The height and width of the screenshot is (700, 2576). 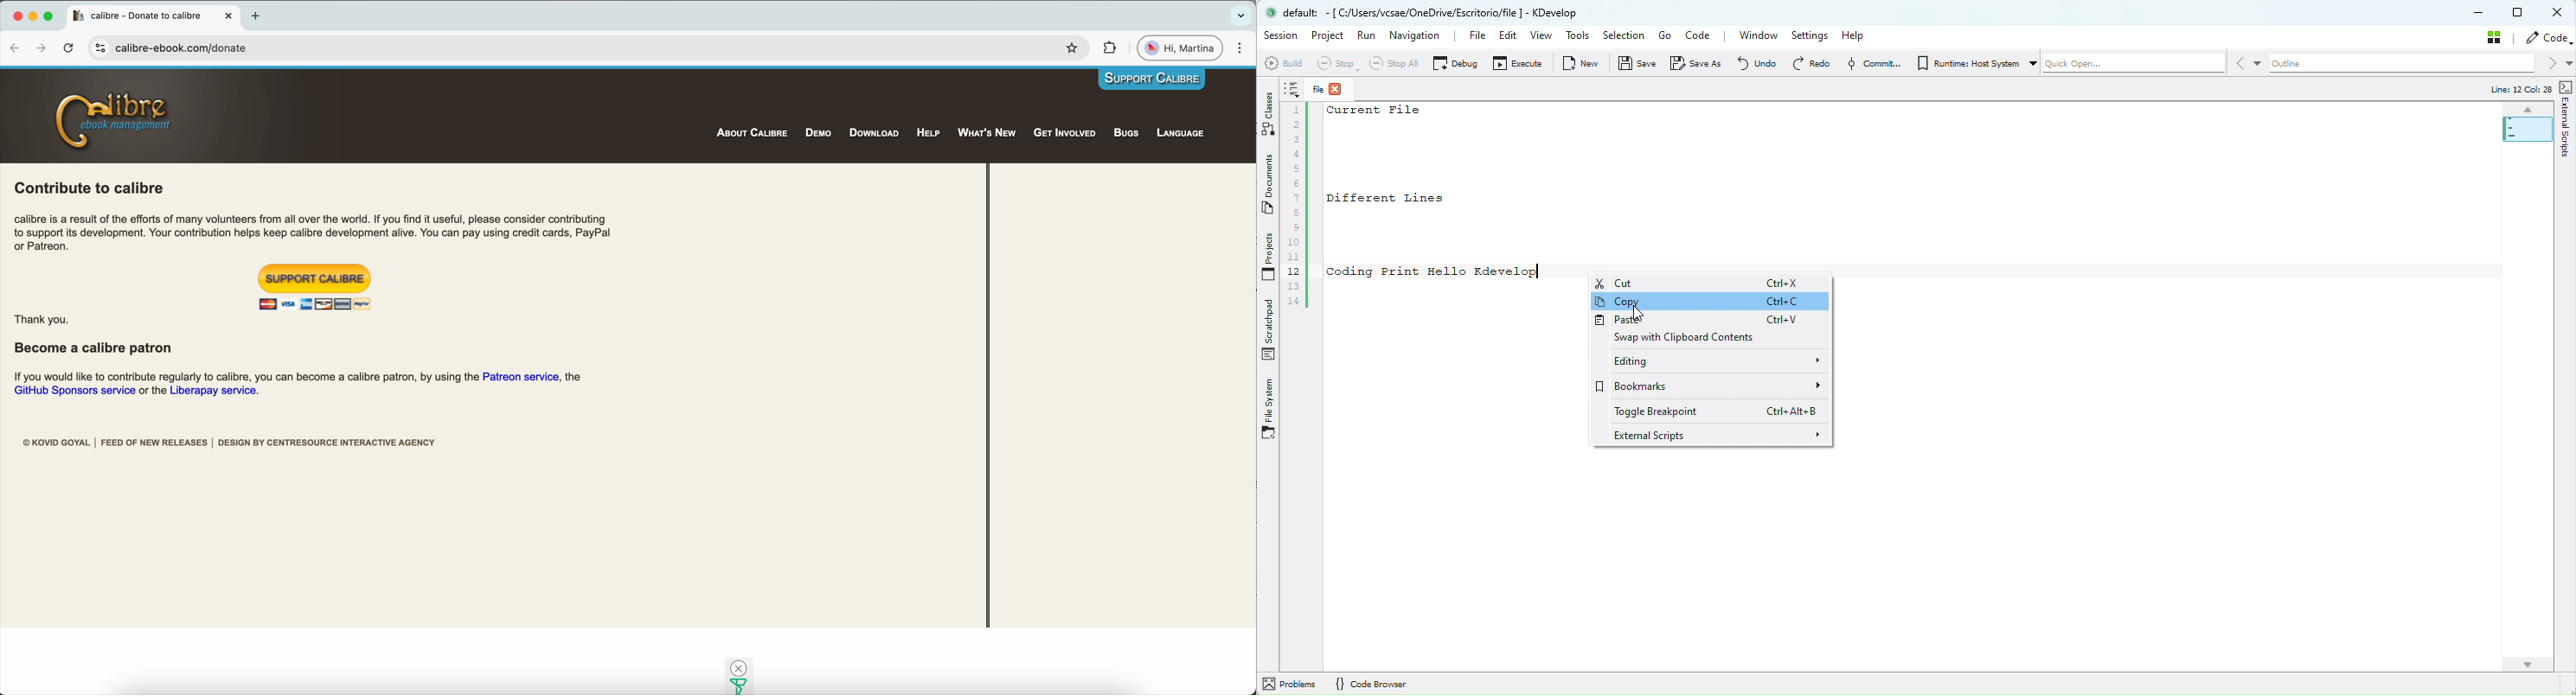 What do you see at coordinates (1706, 322) in the screenshot?
I see `Paste` at bounding box center [1706, 322].